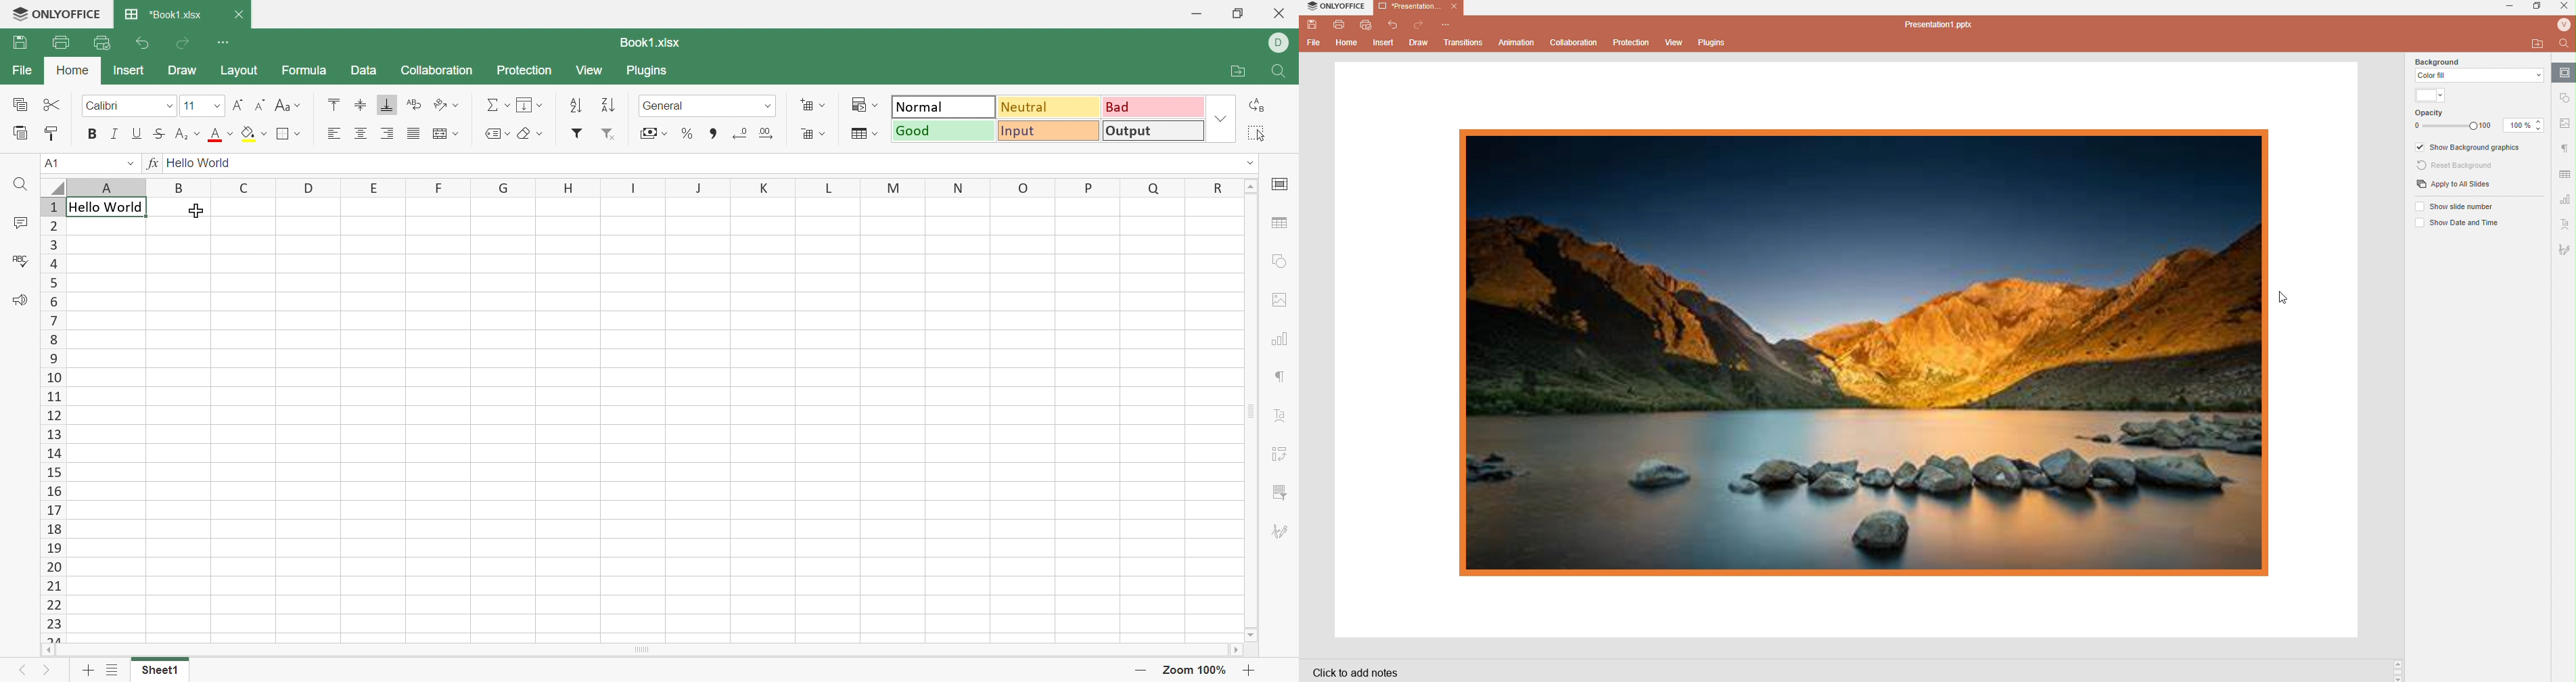 The height and width of the screenshot is (700, 2576). I want to click on minimize, so click(2512, 6).